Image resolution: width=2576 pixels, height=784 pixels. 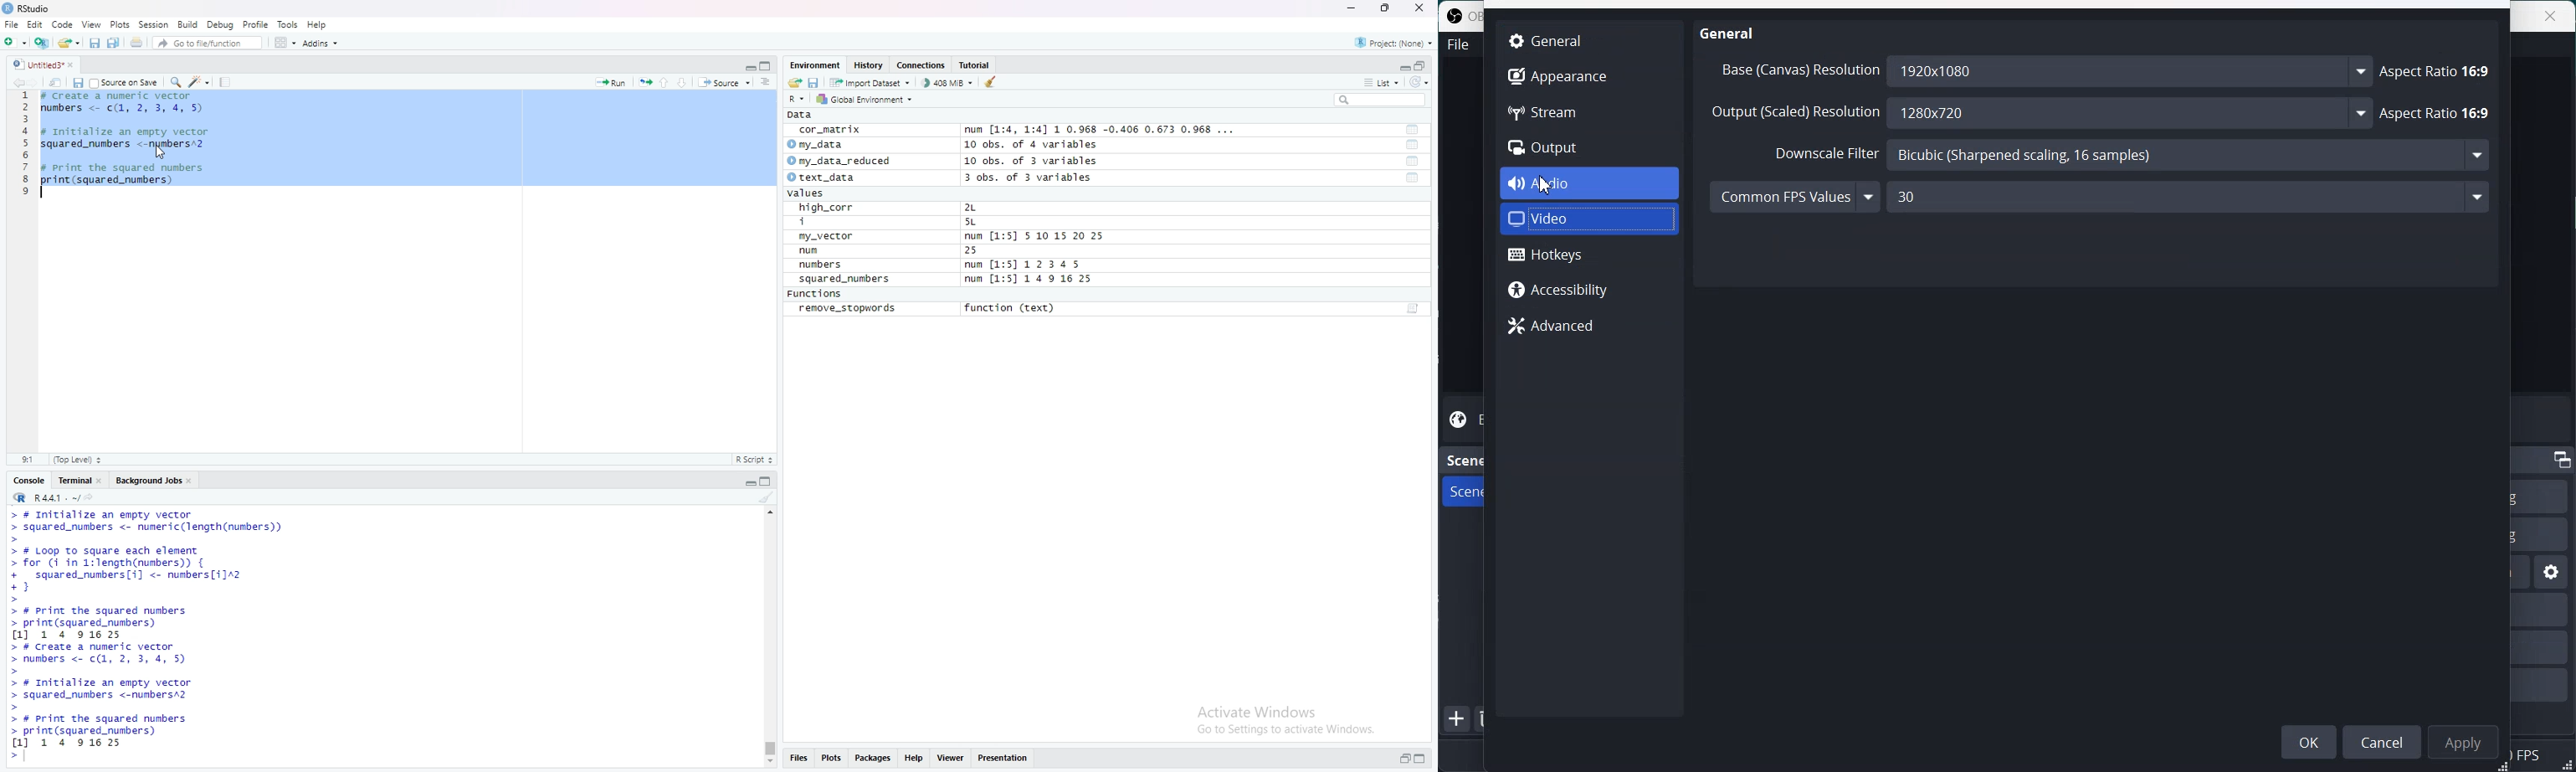 What do you see at coordinates (769, 480) in the screenshot?
I see `maximize` at bounding box center [769, 480].